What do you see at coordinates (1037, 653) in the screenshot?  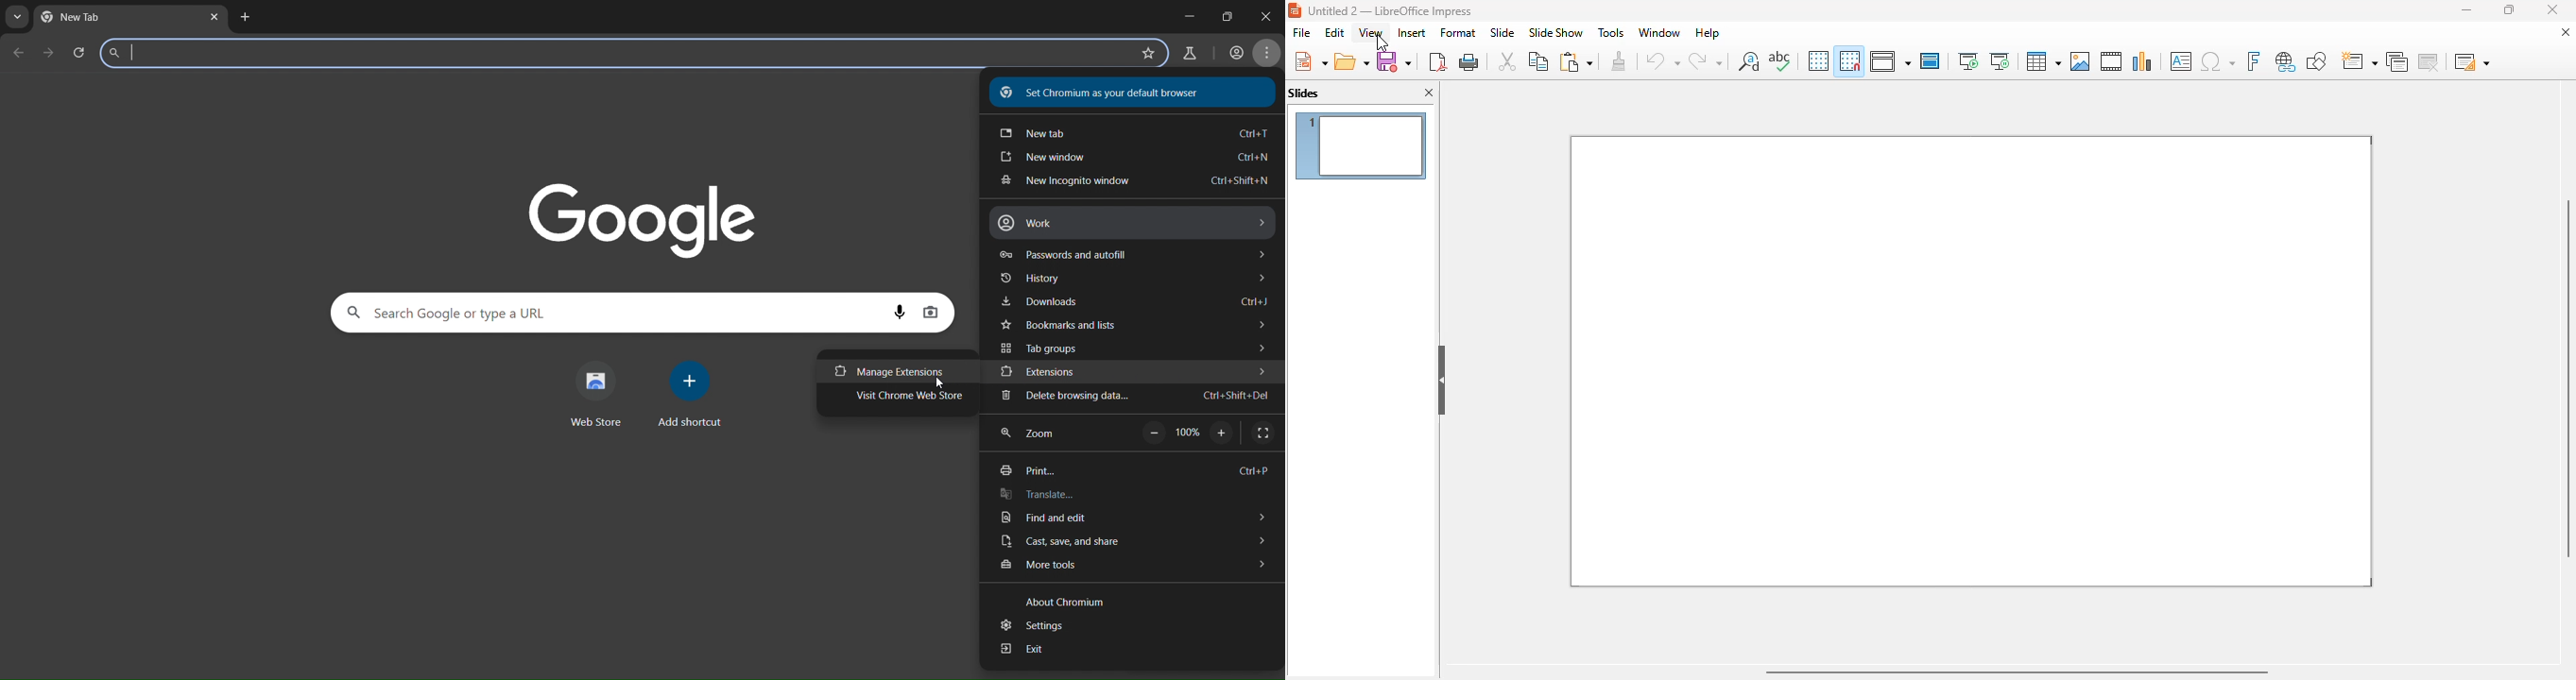 I see `exit` at bounding box center [1037, 653].